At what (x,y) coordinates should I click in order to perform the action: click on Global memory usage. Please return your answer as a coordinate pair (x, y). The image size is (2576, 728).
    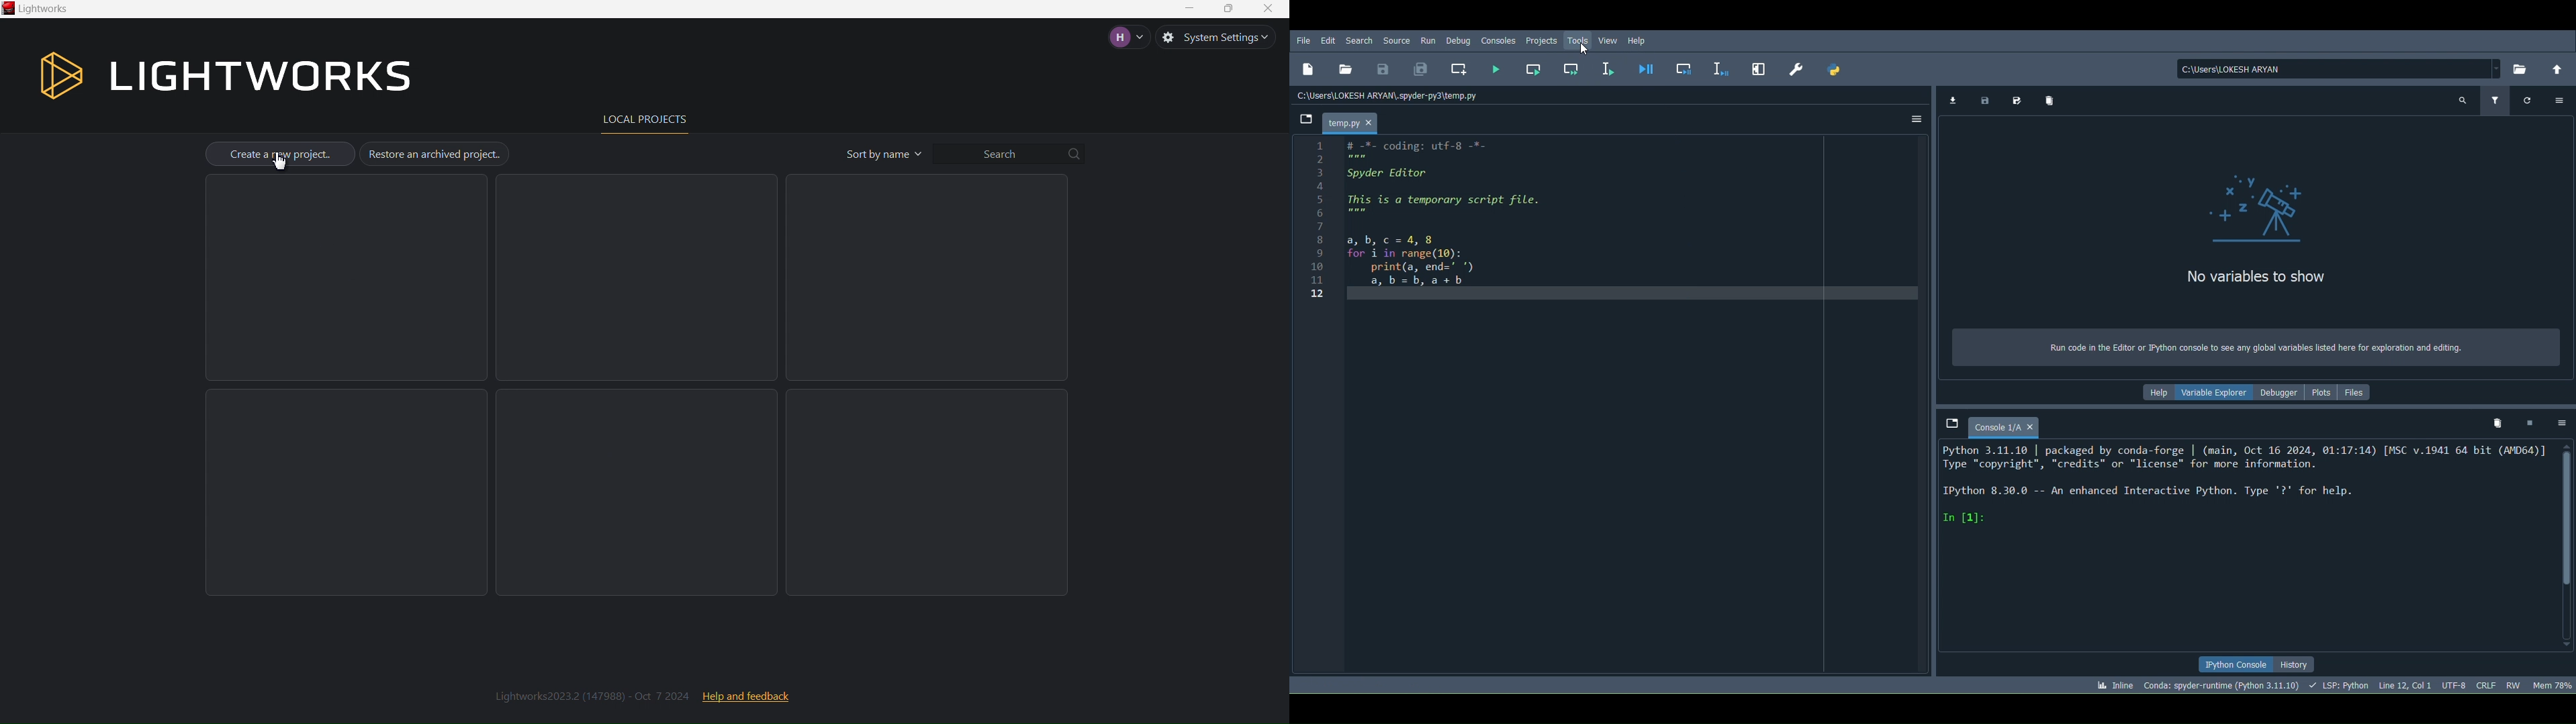
    Looking at the image, I should click on (2553, 683).